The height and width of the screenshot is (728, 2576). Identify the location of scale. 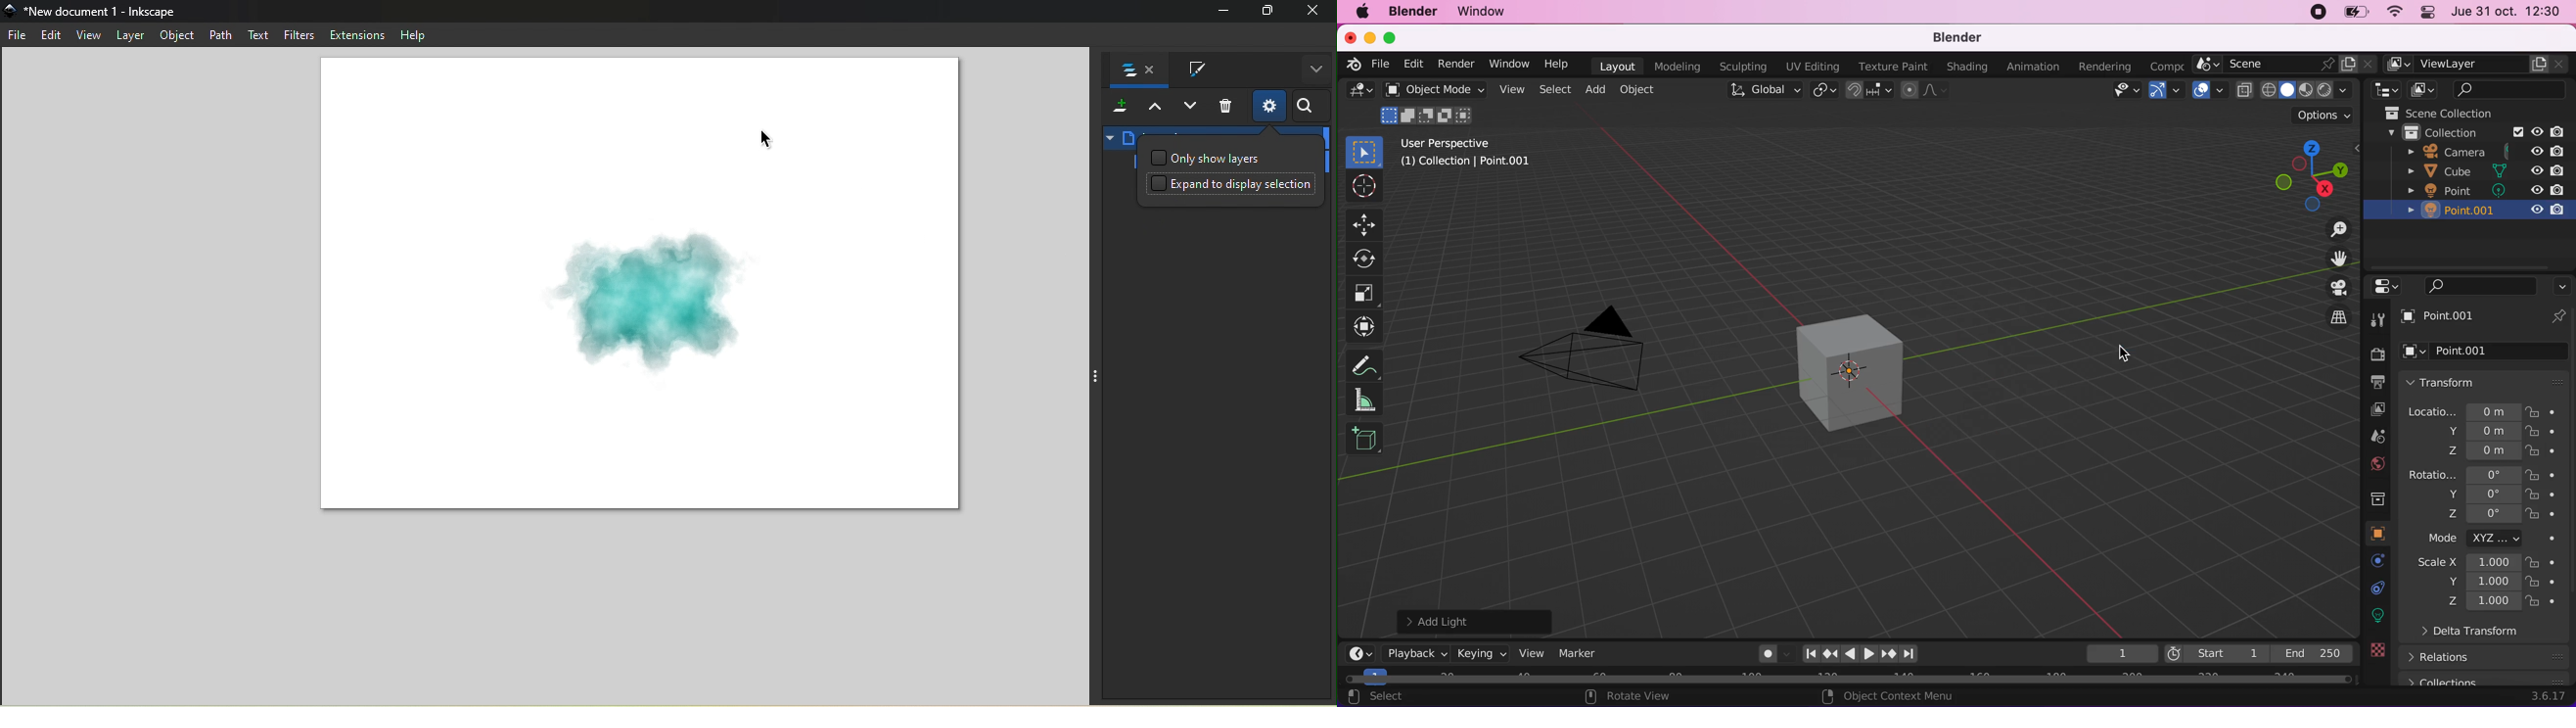
(1367, 292).